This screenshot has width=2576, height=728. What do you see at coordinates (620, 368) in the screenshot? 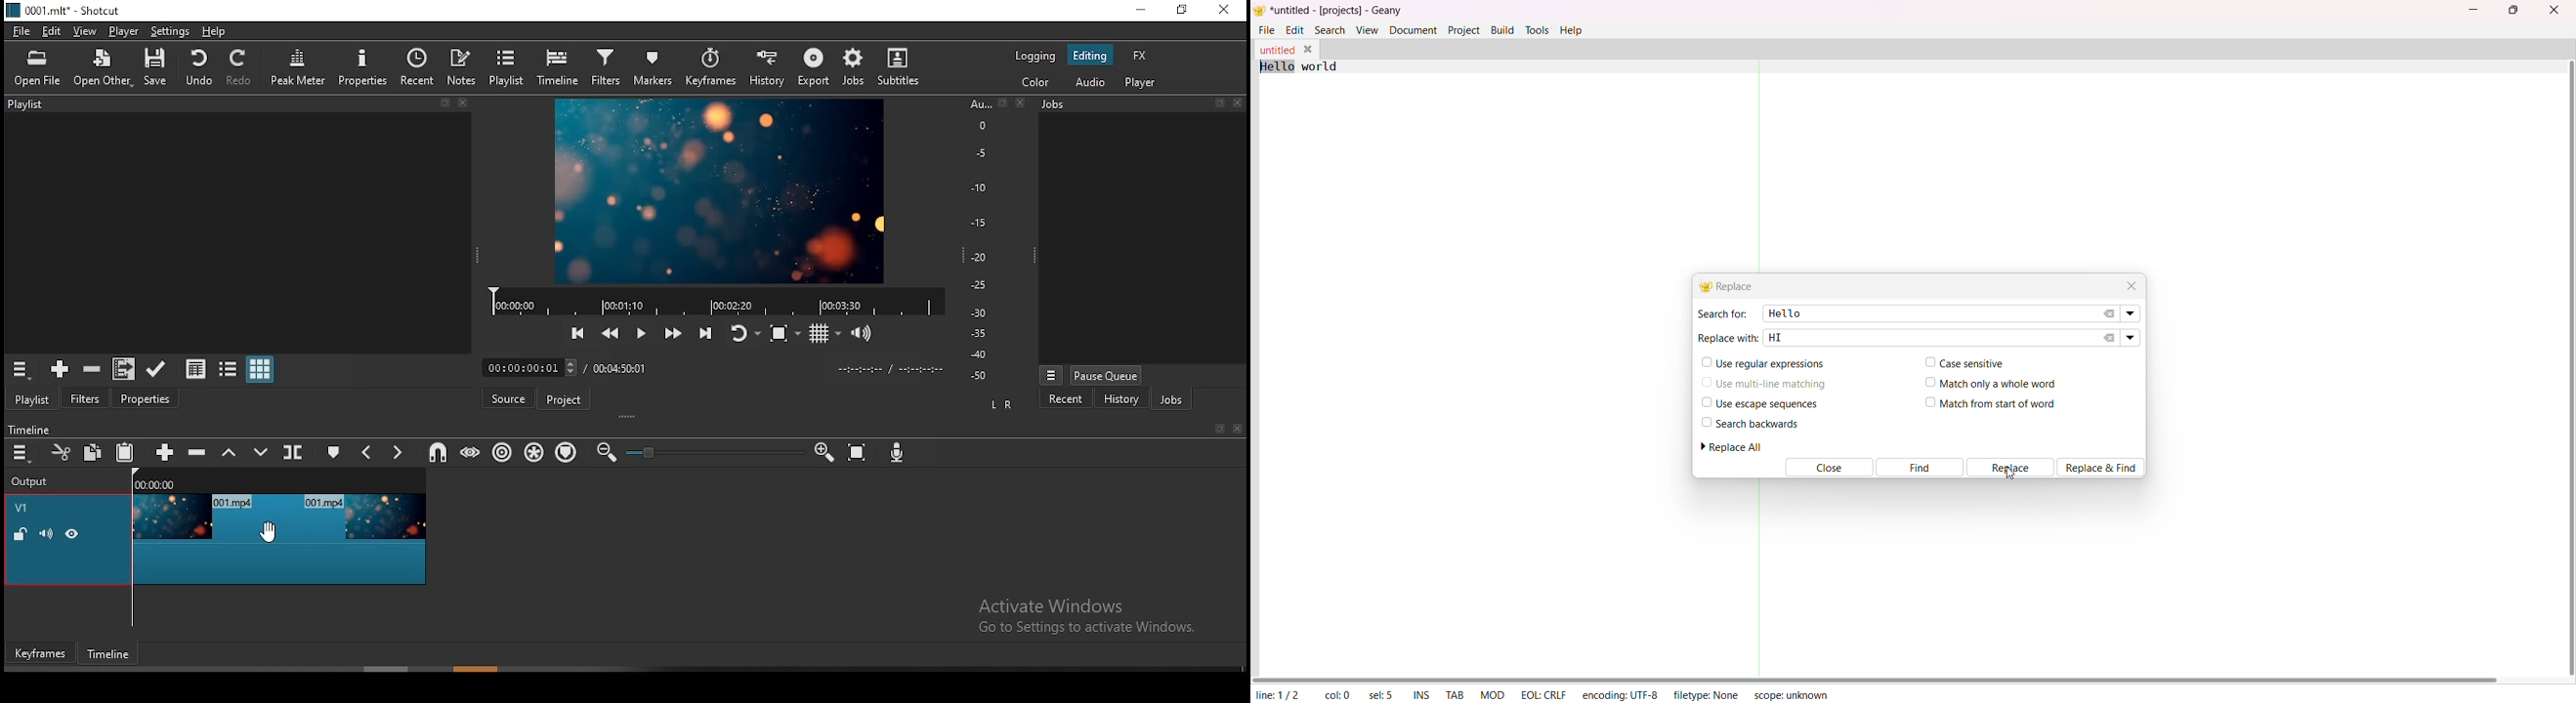
I see `track duration` at bounding box center [620, 368].